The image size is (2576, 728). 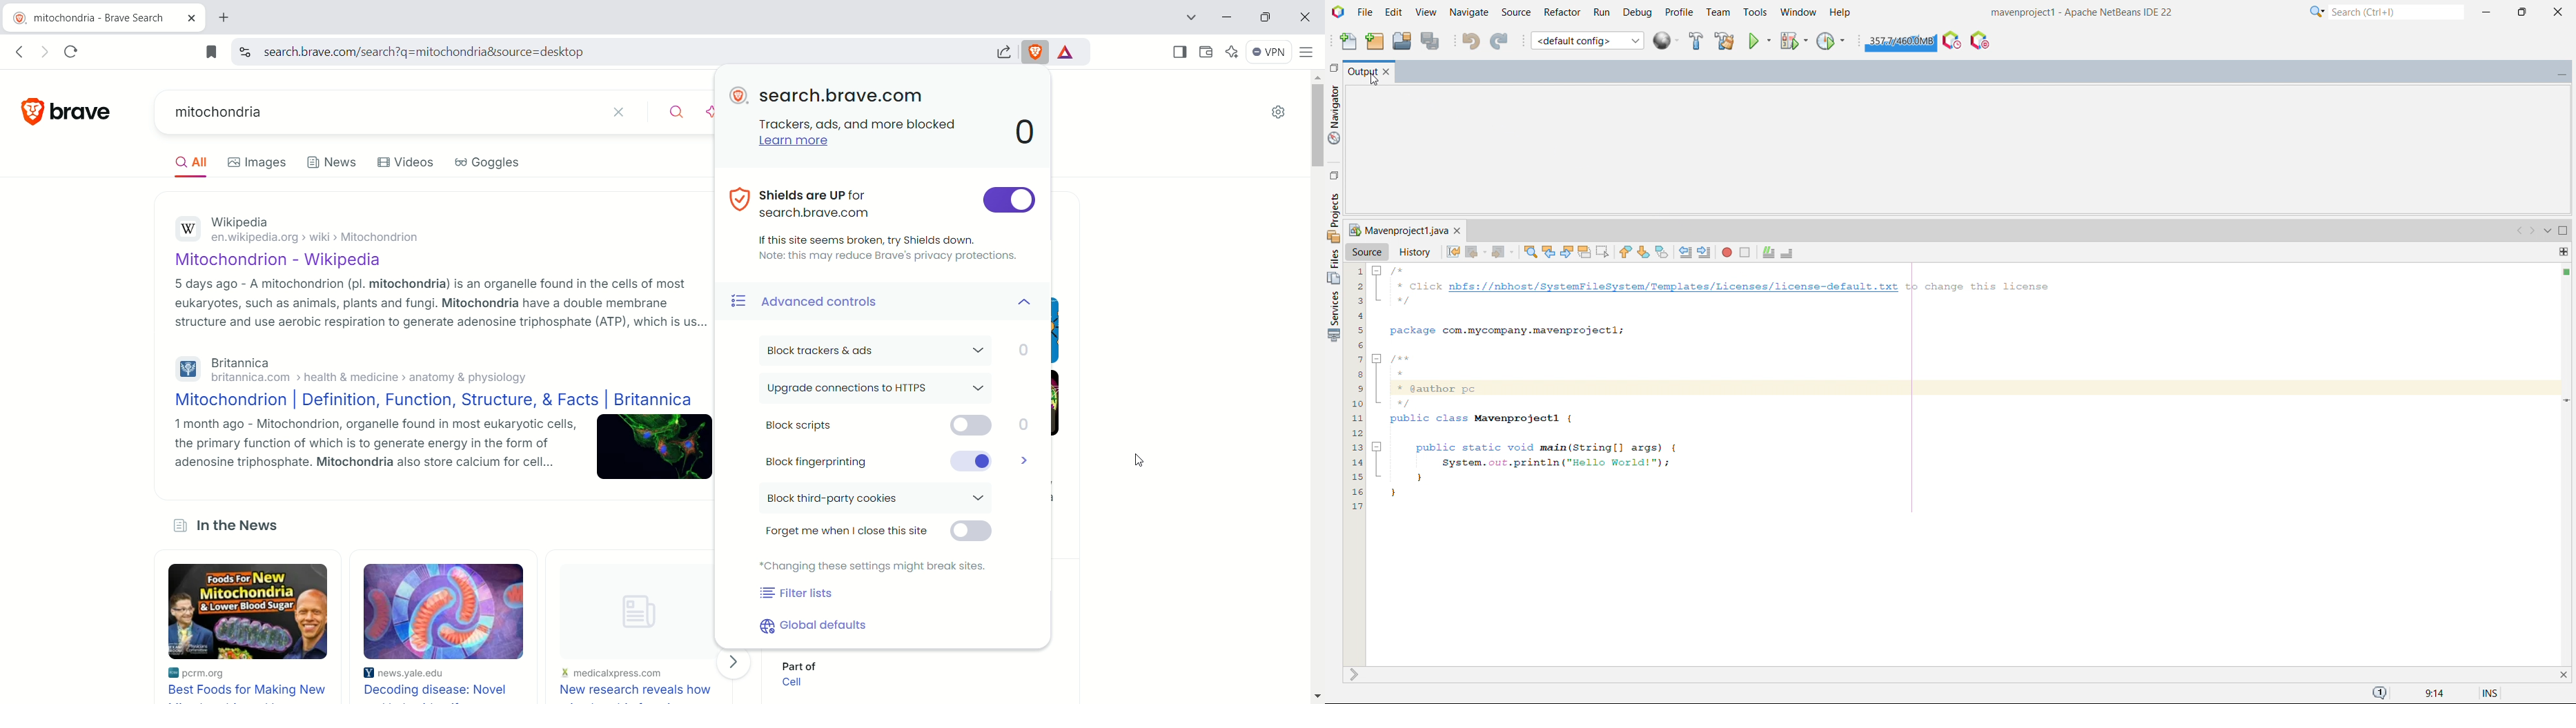 I want to click on restore down, so click(x=1268, y=19).